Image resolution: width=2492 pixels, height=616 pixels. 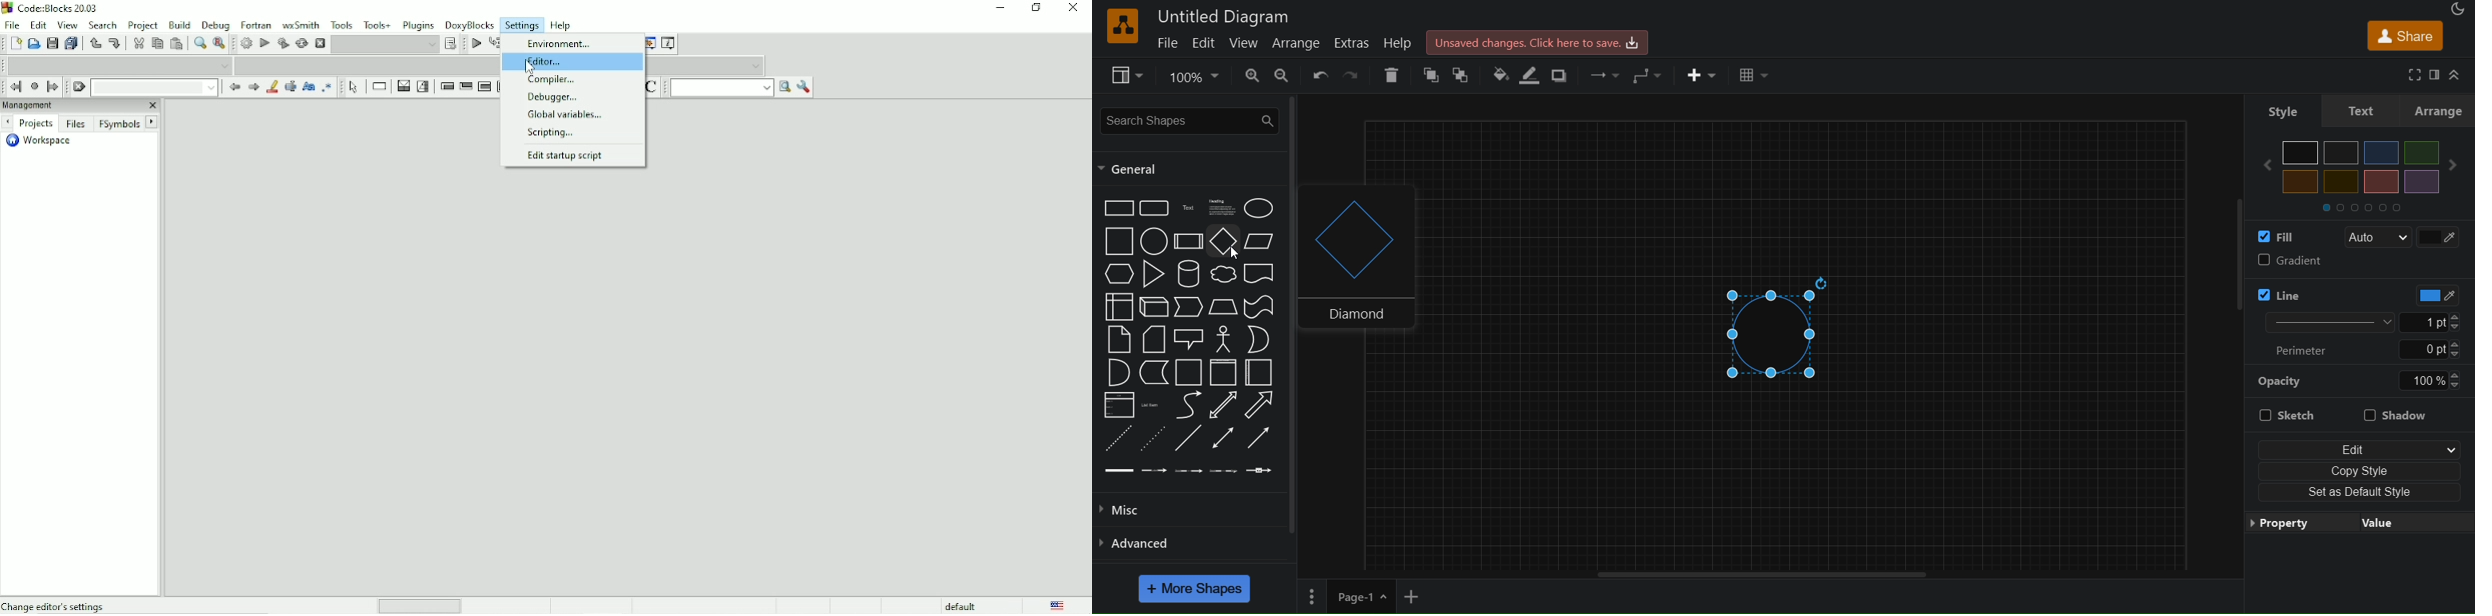 I want to click on Drop down, so click(x=433, y=44).